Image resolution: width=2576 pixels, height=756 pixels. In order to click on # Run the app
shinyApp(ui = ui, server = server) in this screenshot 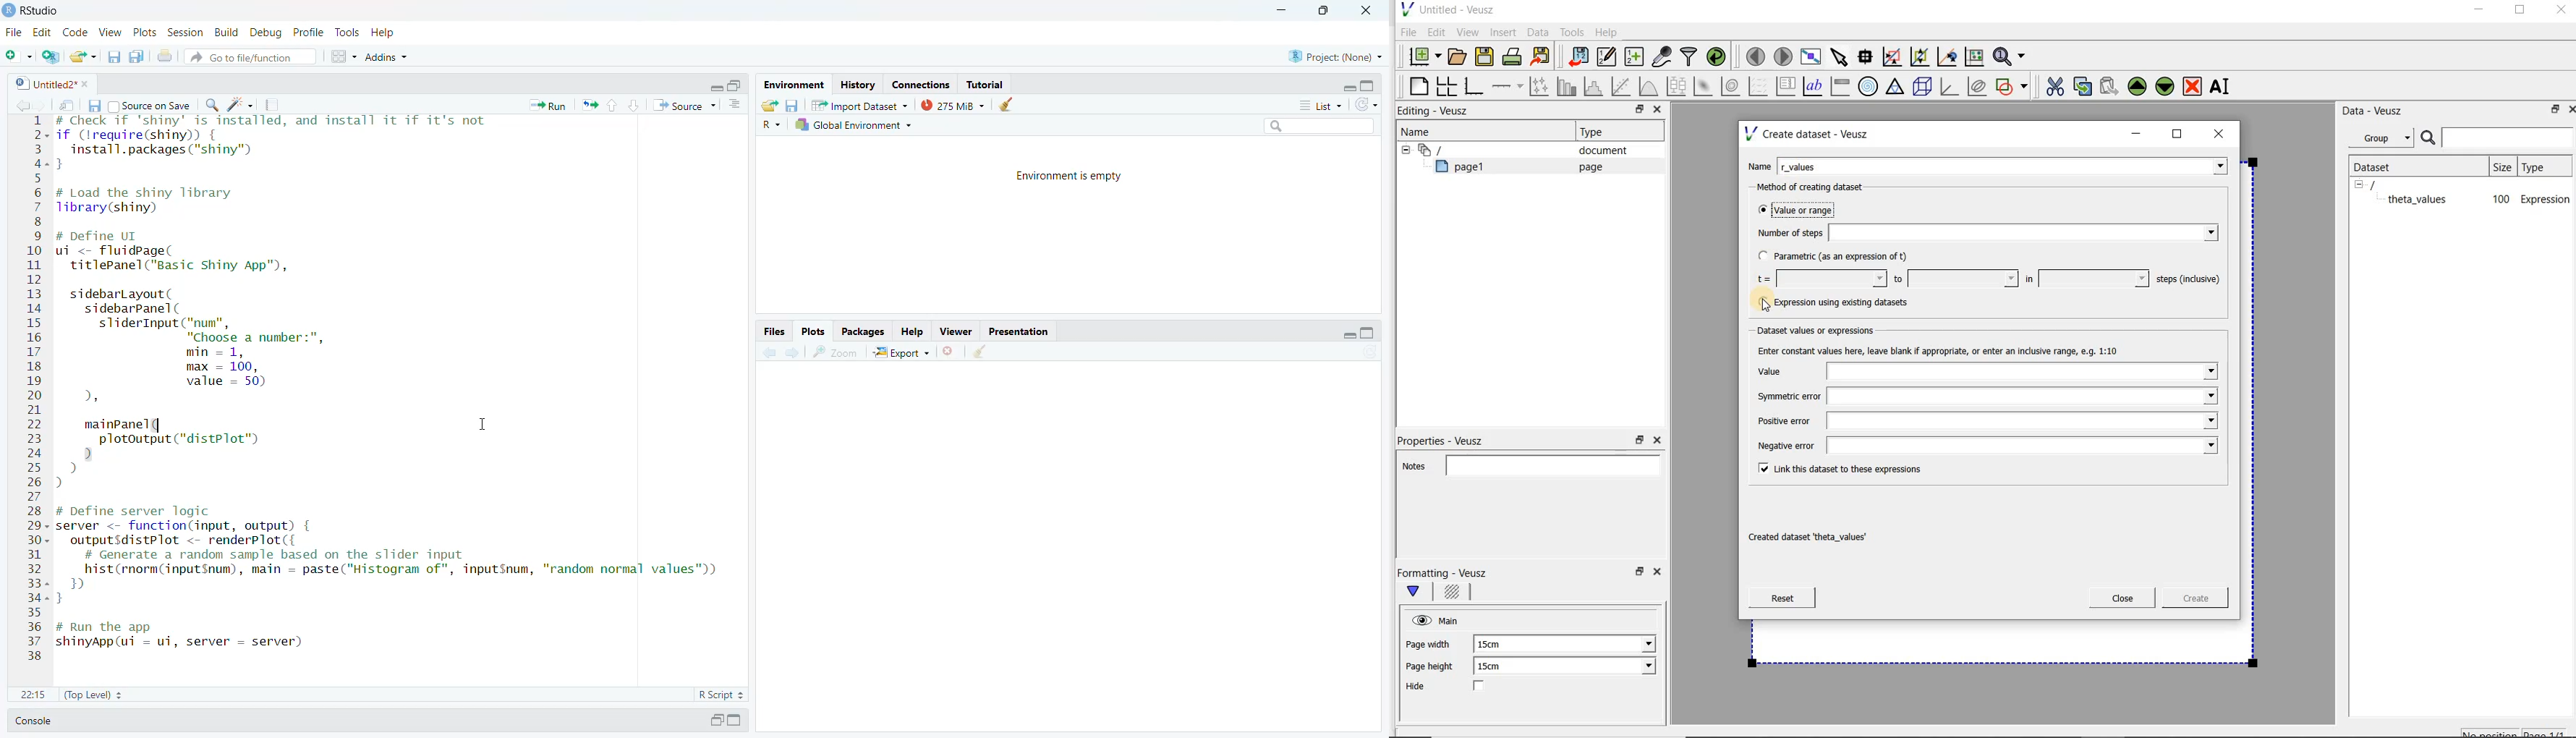, I will do `click(184, 636)`.